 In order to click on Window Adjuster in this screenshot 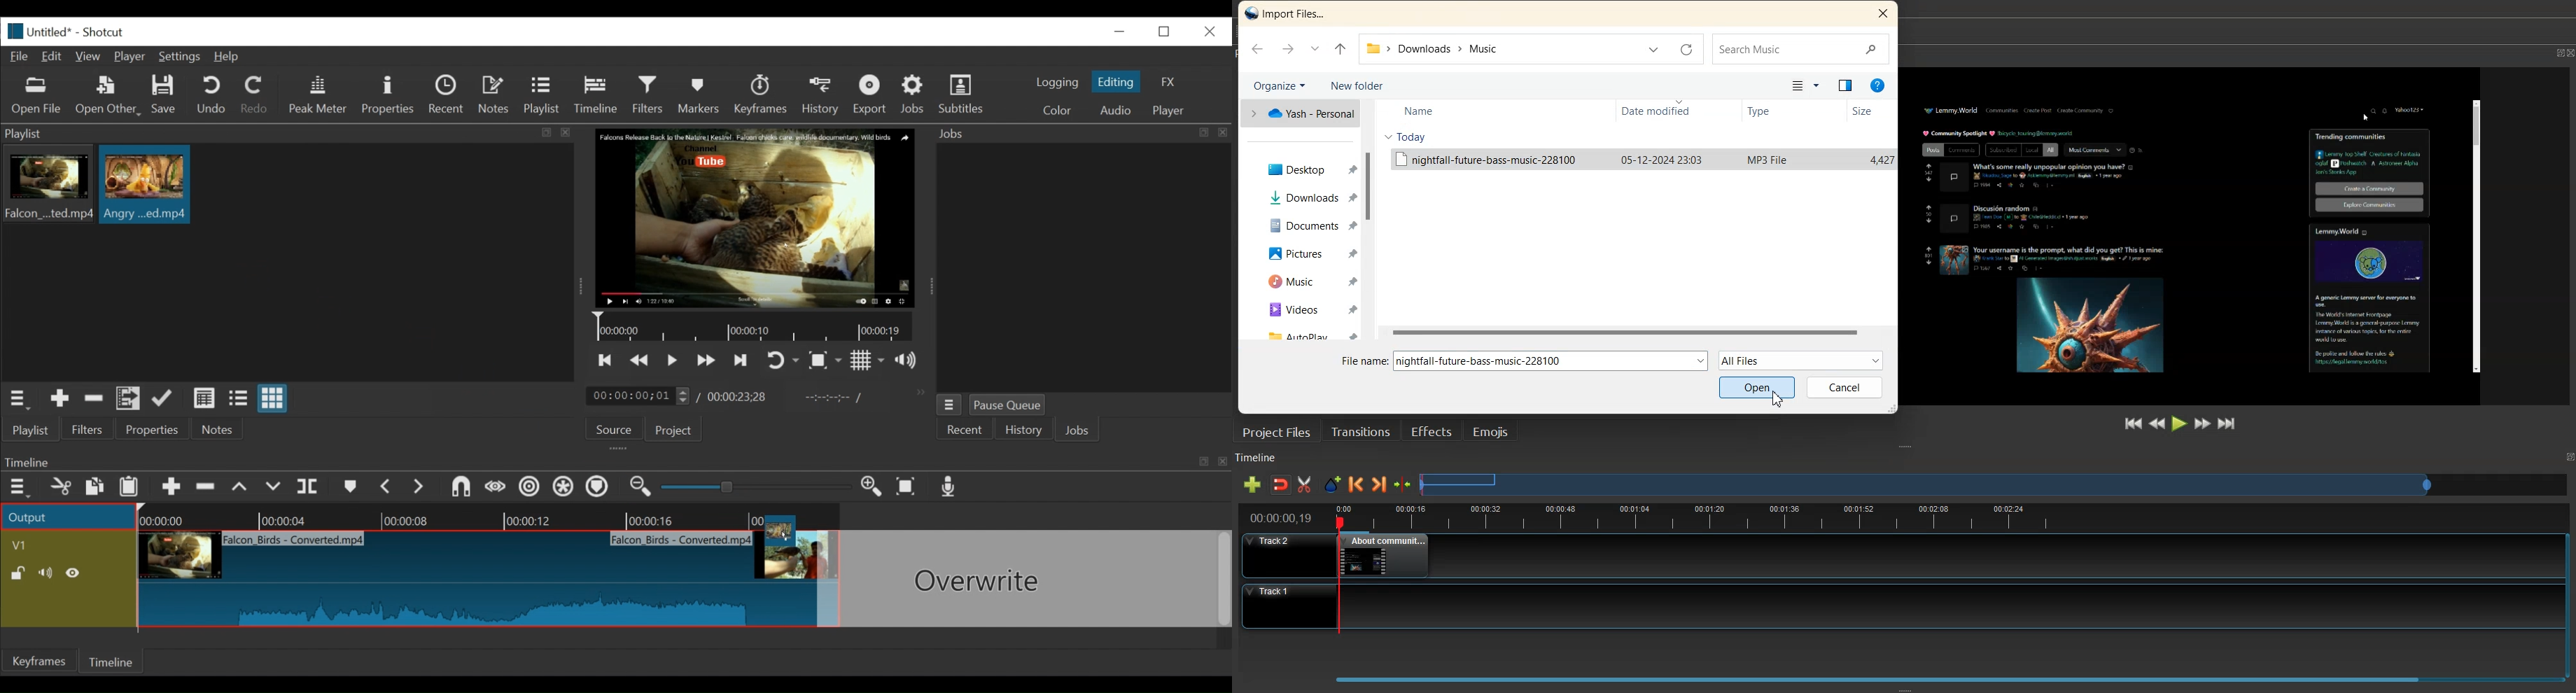, I will do `click(1892, 409)`.